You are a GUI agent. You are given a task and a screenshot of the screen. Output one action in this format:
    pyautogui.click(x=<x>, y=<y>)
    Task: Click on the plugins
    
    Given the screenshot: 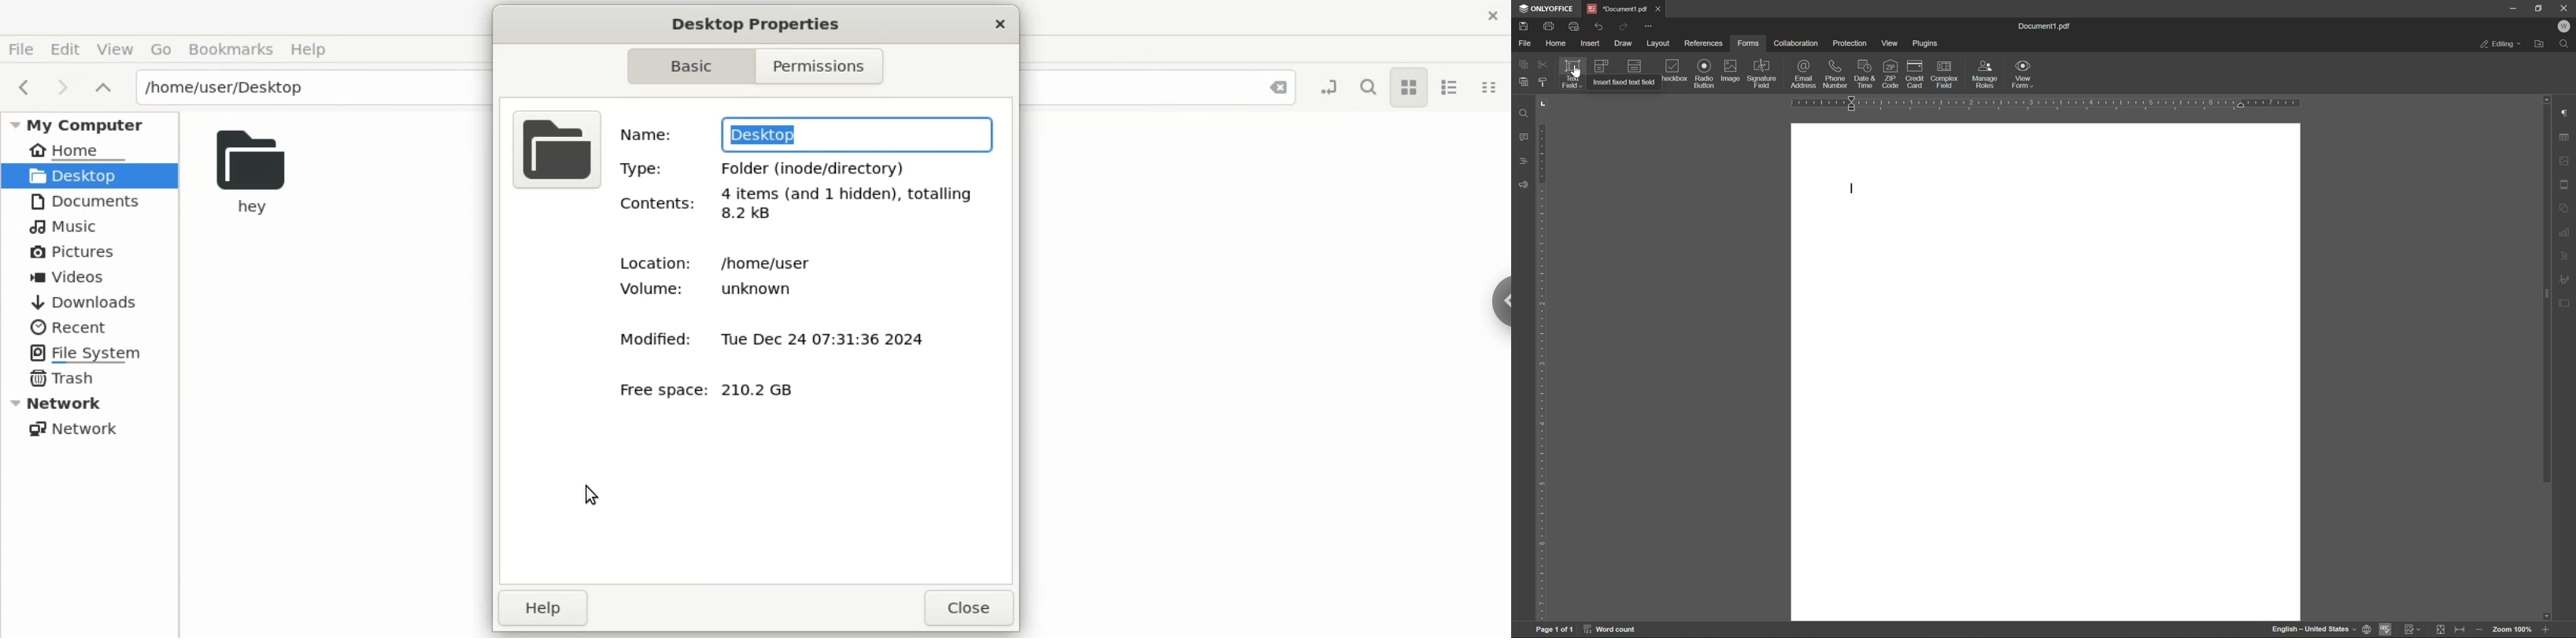 What is the action you would take?
    pyautogui.click(x=1926, y=43)
    